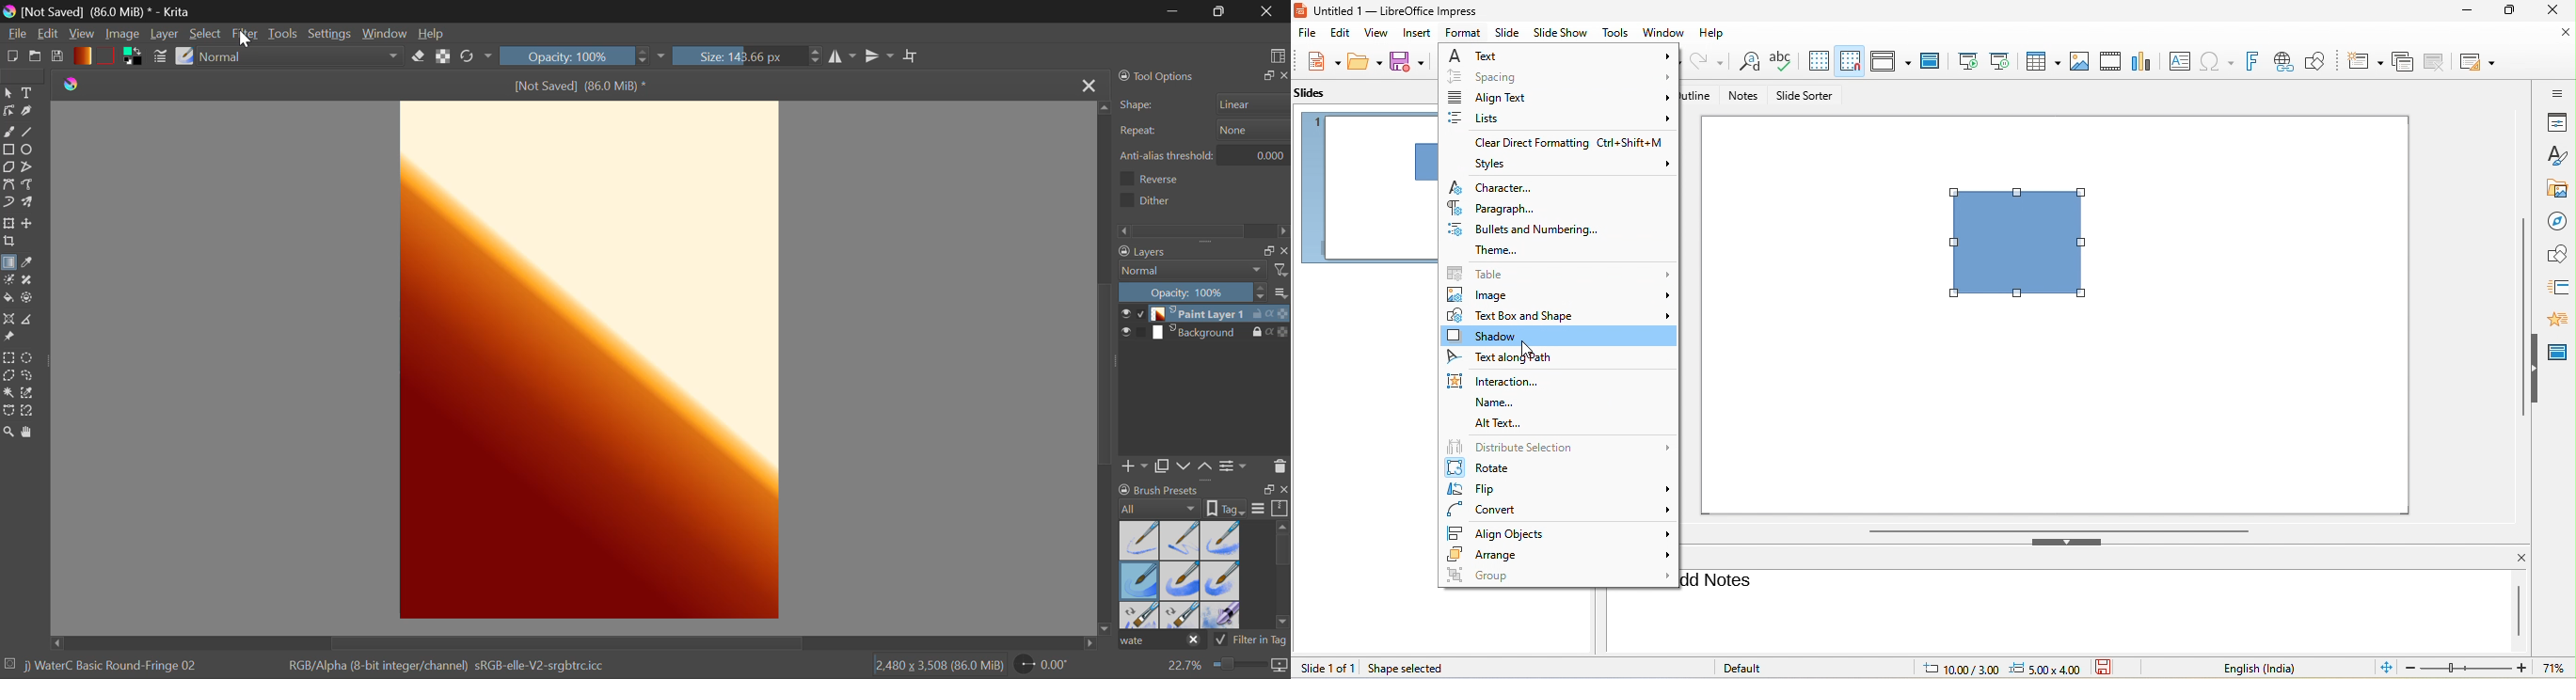  Describe the element at coordinates (1561, 33) in the screenshot. I see `slide show` at that location.